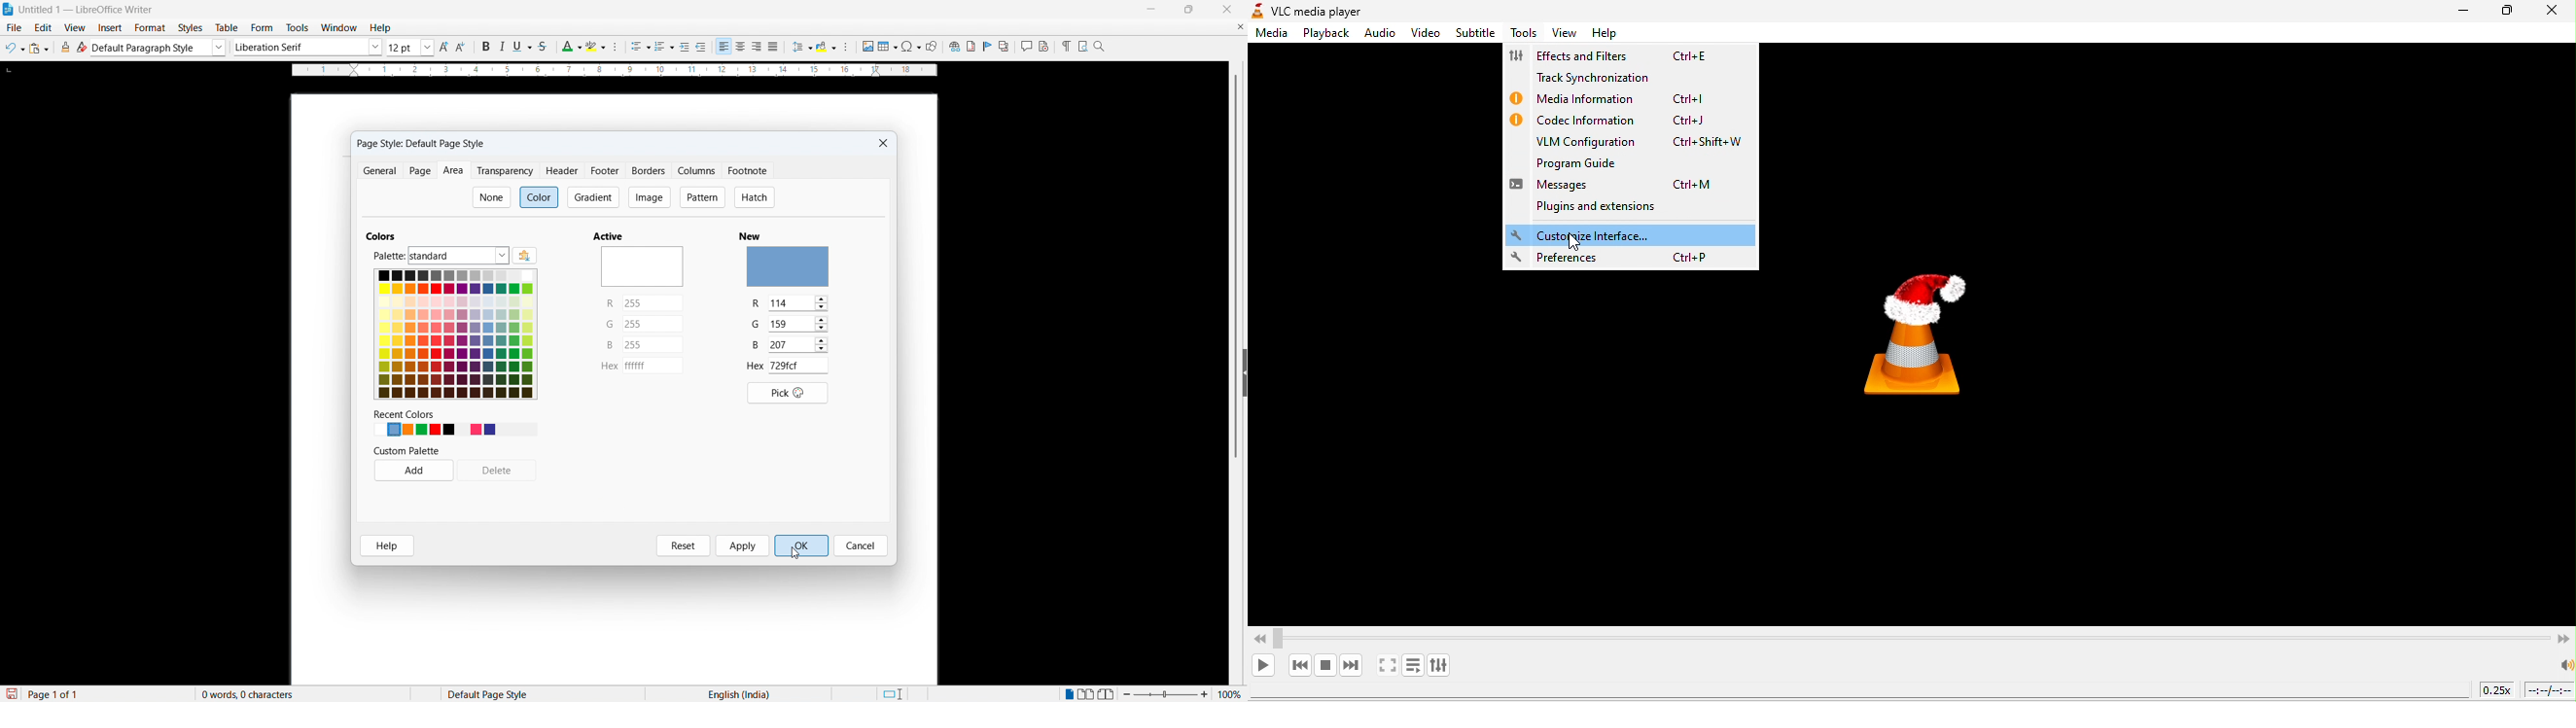 The image size is (2576, 728). What do you see at coordinates (192, 28) in the screenshot?
I see `Styles ` at bounding box center [192, 28].